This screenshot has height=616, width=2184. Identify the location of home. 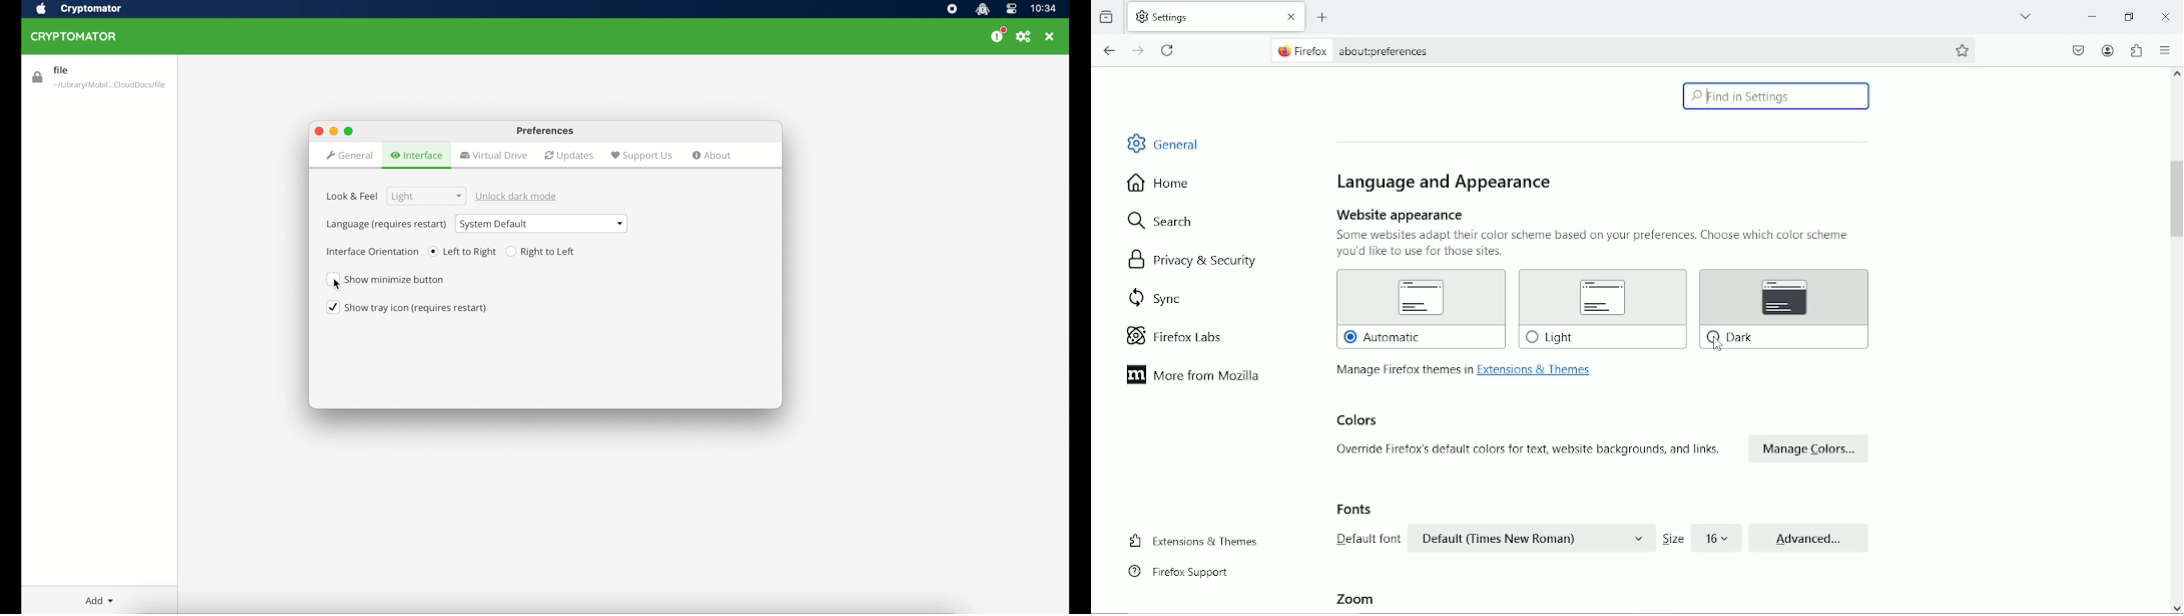
(1157, 183).